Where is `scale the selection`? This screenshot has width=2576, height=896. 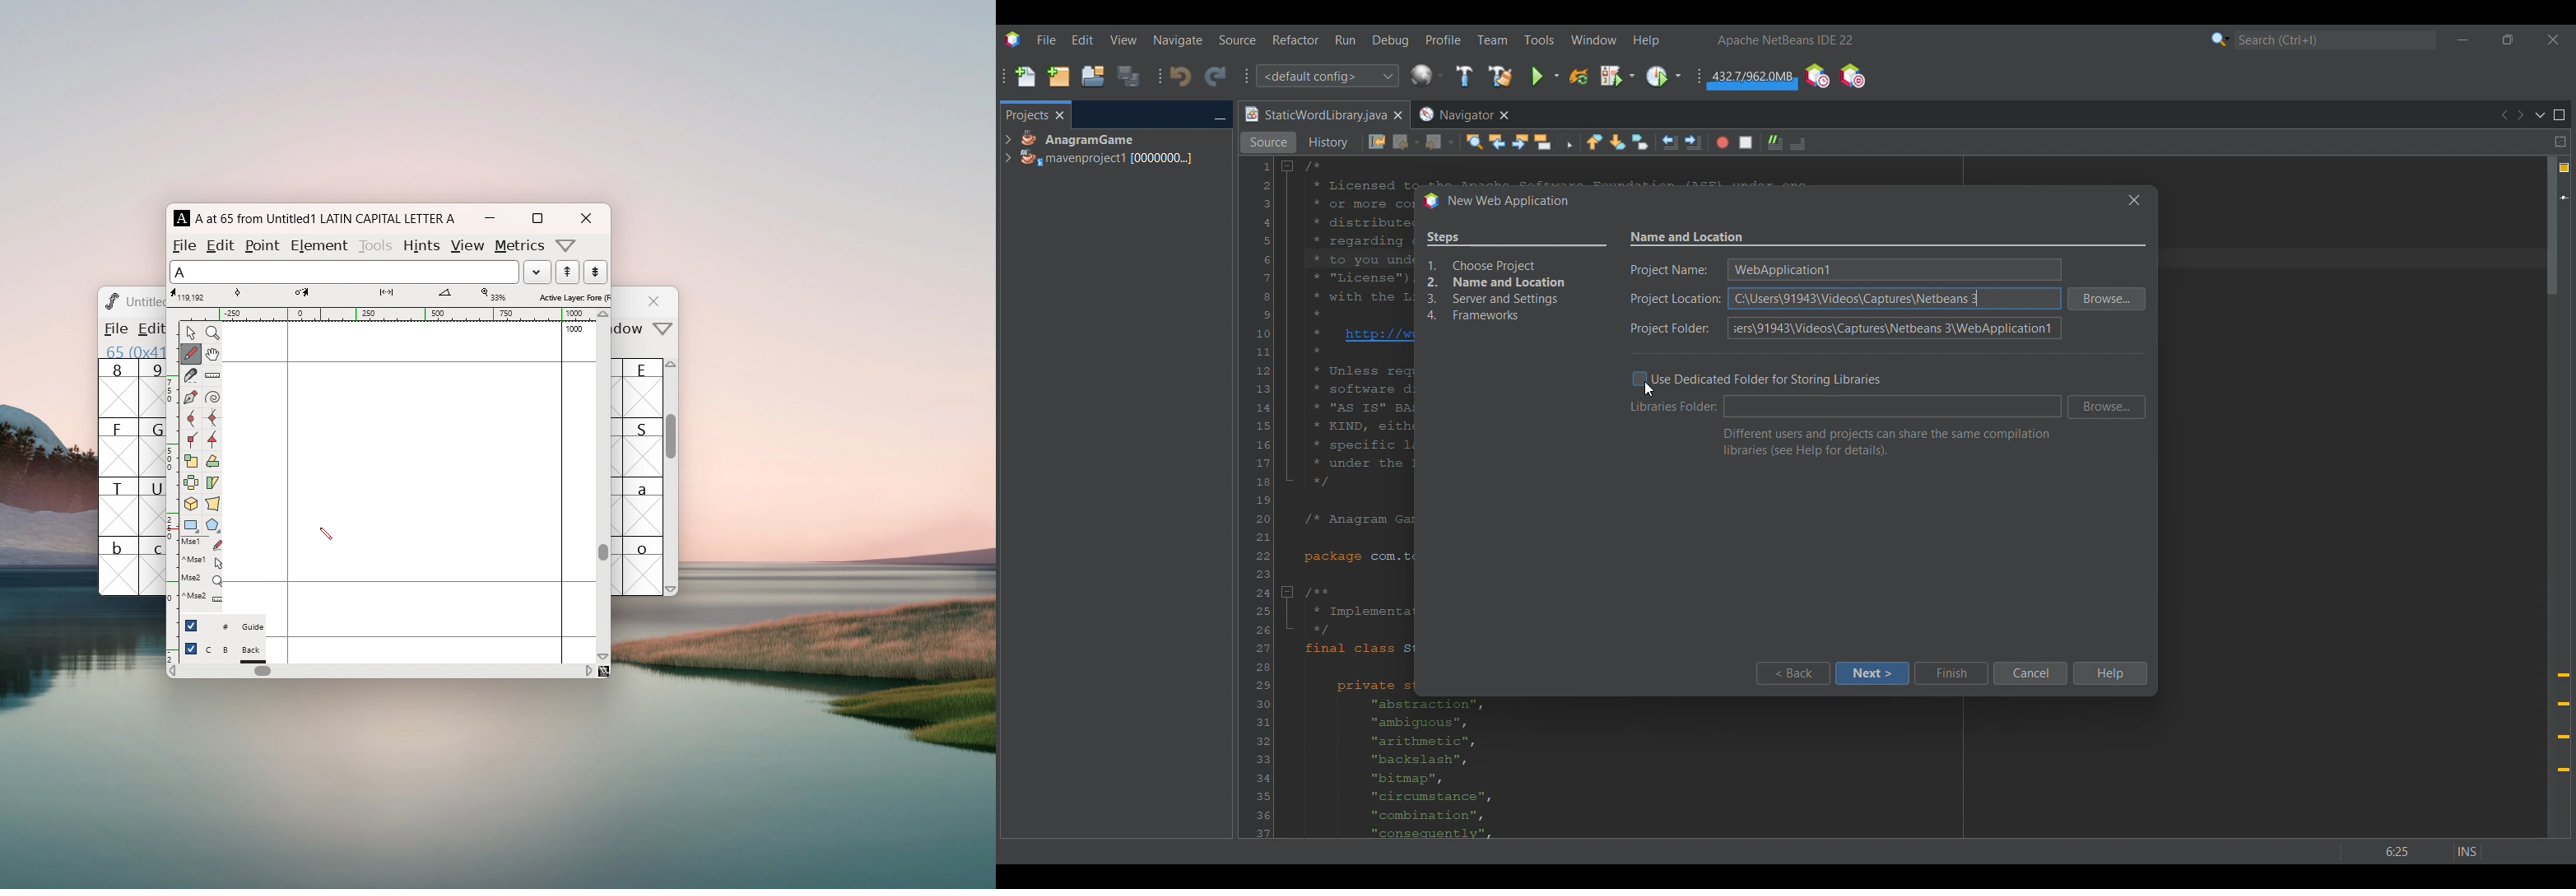 scale the selection is located at coordinates (191, 462).